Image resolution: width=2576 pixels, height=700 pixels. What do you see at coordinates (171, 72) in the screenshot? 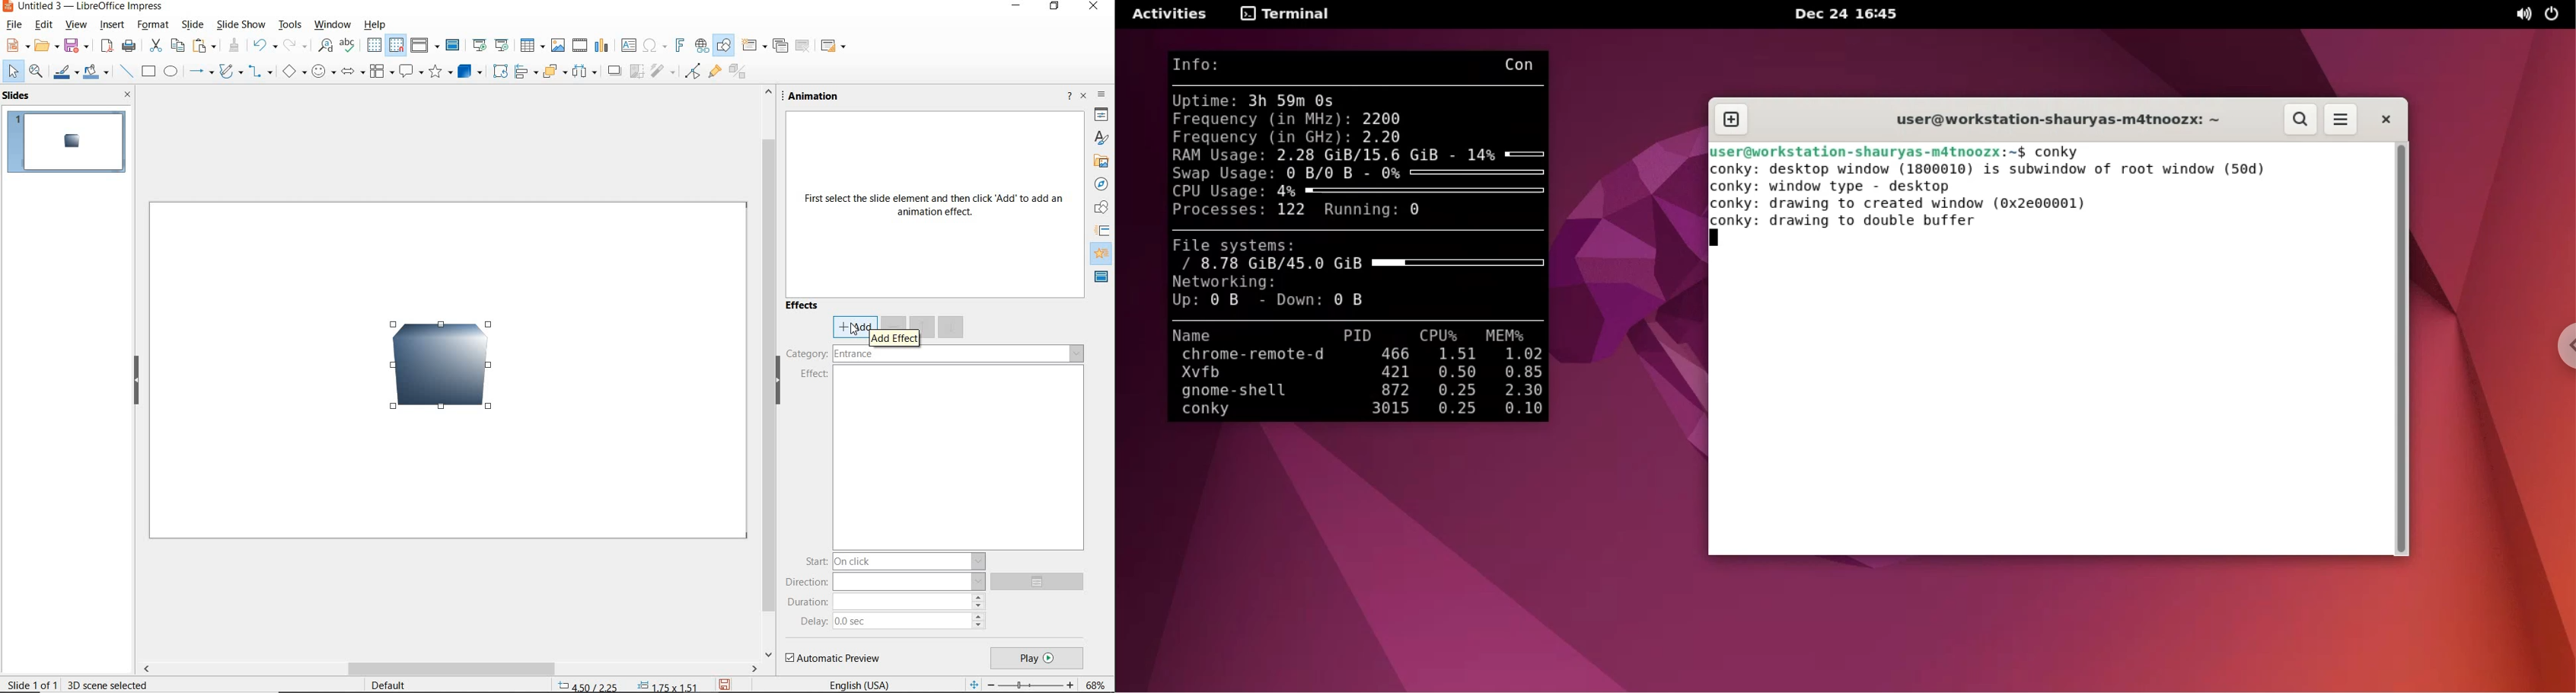
I see `ellipse` at bounding box center [171, 72].